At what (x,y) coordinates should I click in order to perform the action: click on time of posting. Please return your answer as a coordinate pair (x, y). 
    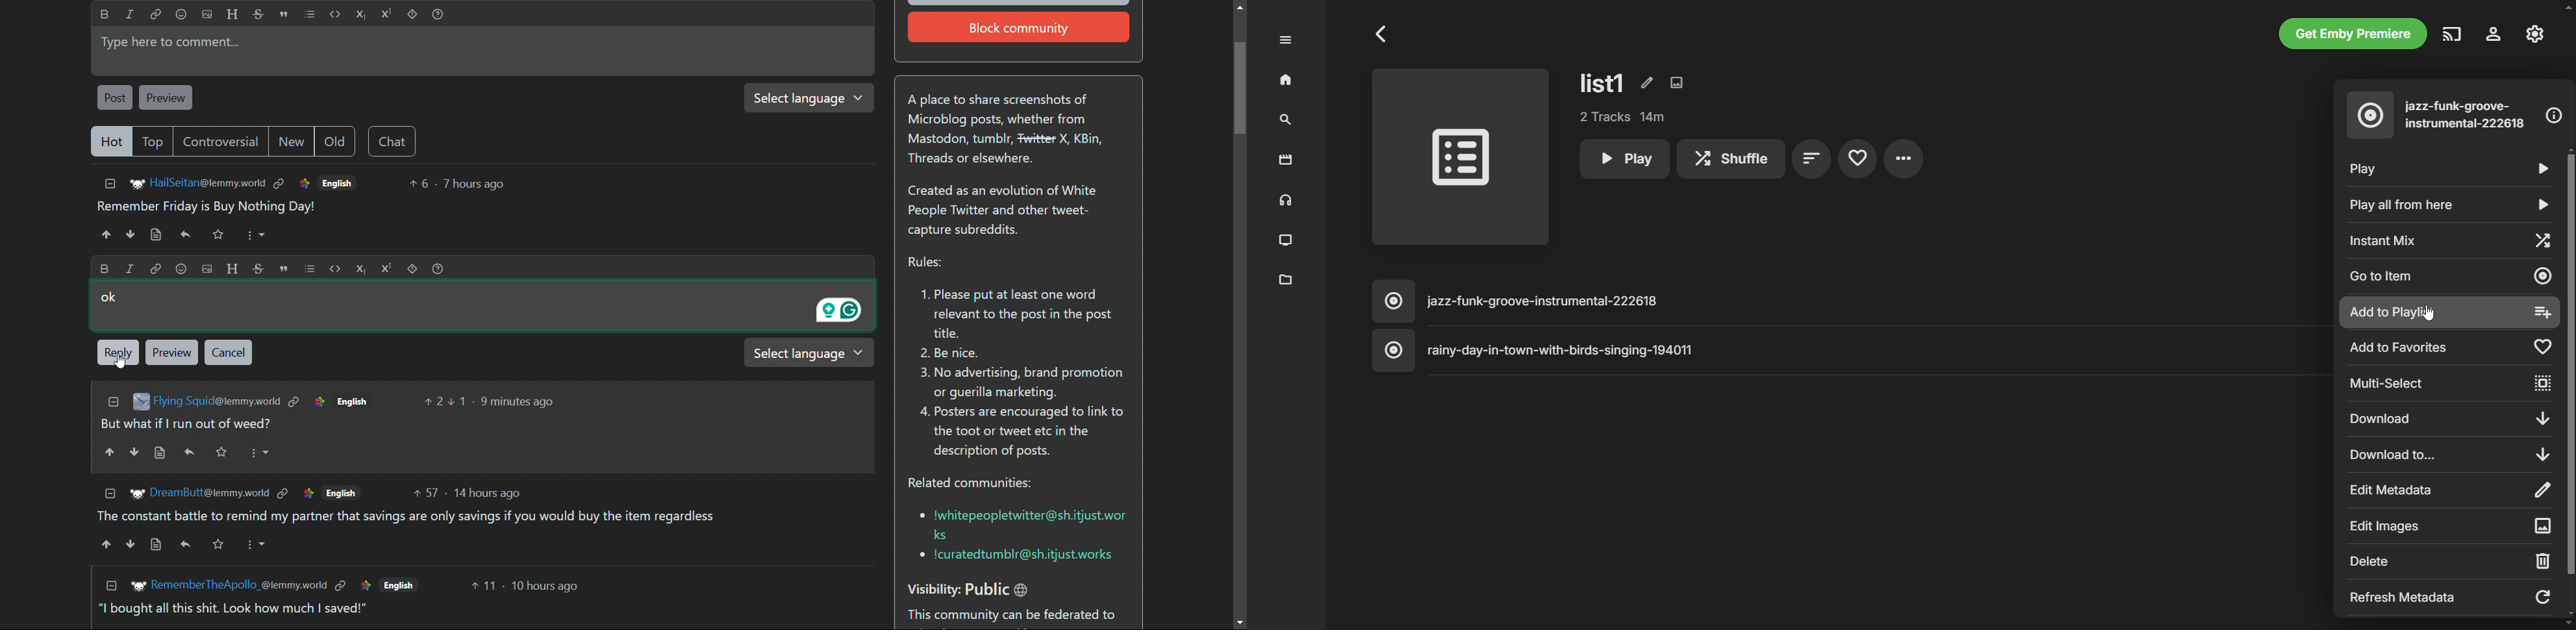
    Looking at the image, I should click on (507, 402).